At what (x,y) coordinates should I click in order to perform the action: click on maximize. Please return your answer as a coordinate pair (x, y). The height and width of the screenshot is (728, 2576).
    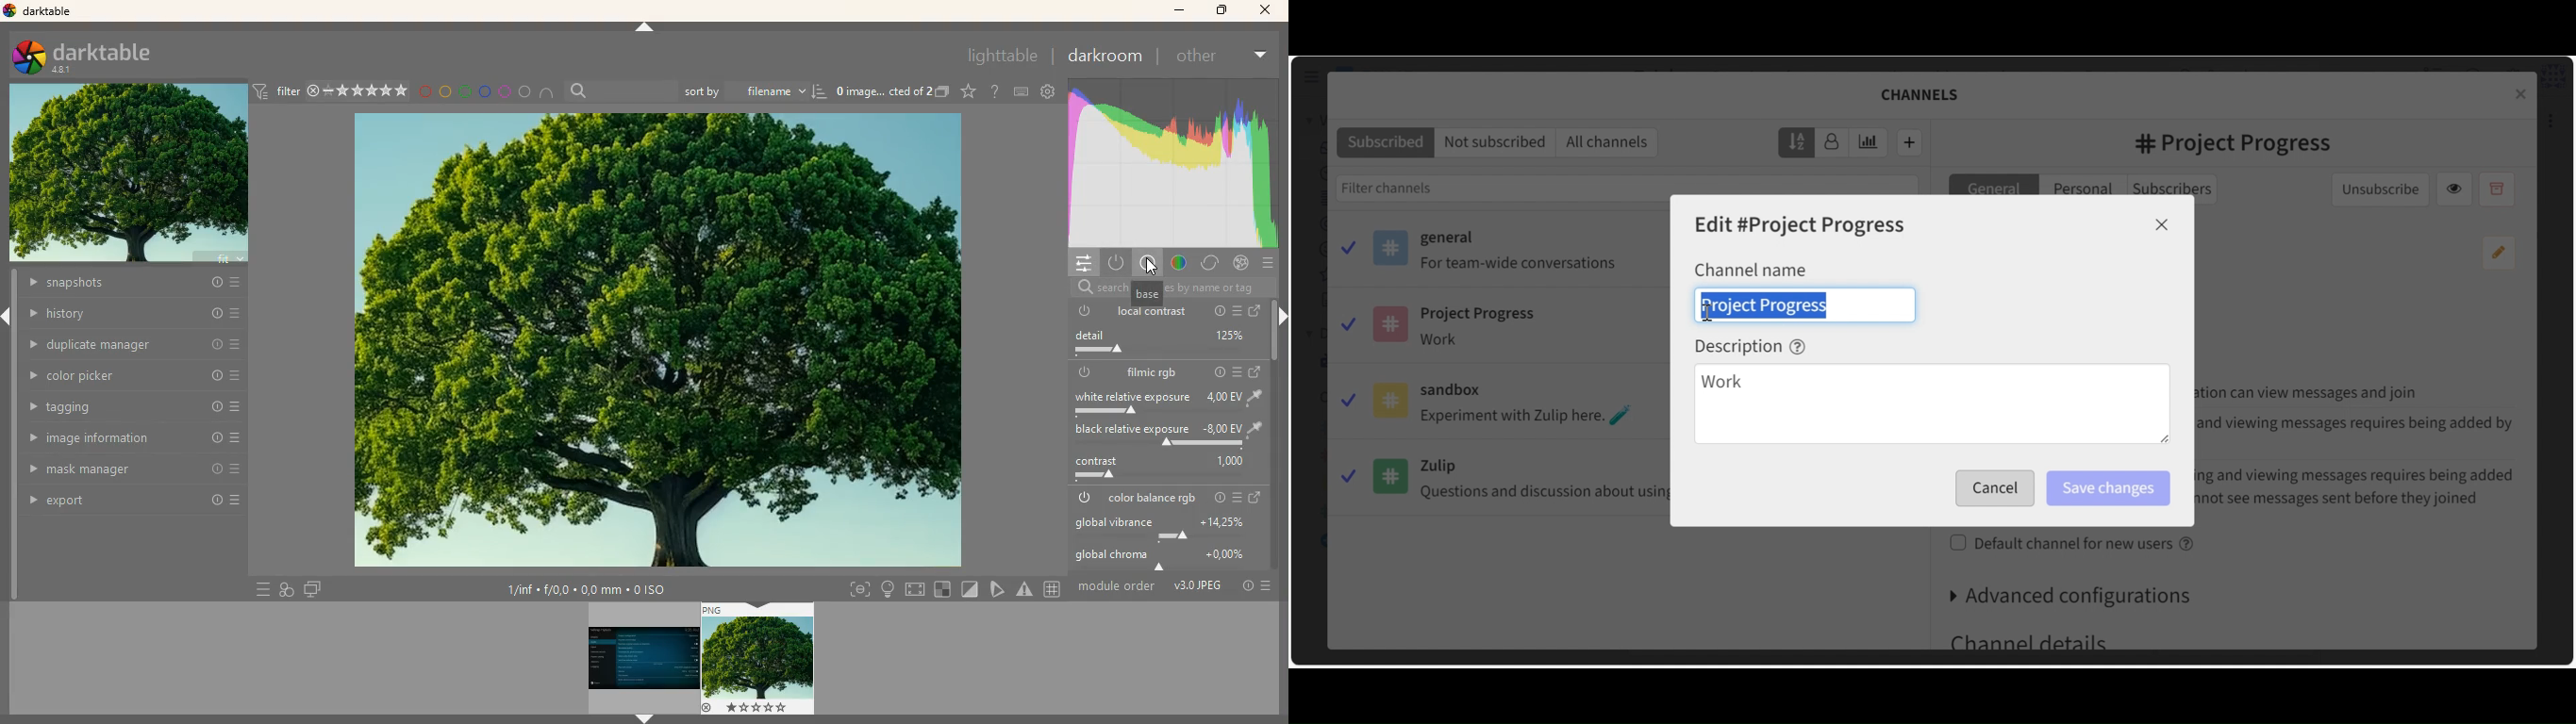
    Looking at the image, I should click on (1221, 12).